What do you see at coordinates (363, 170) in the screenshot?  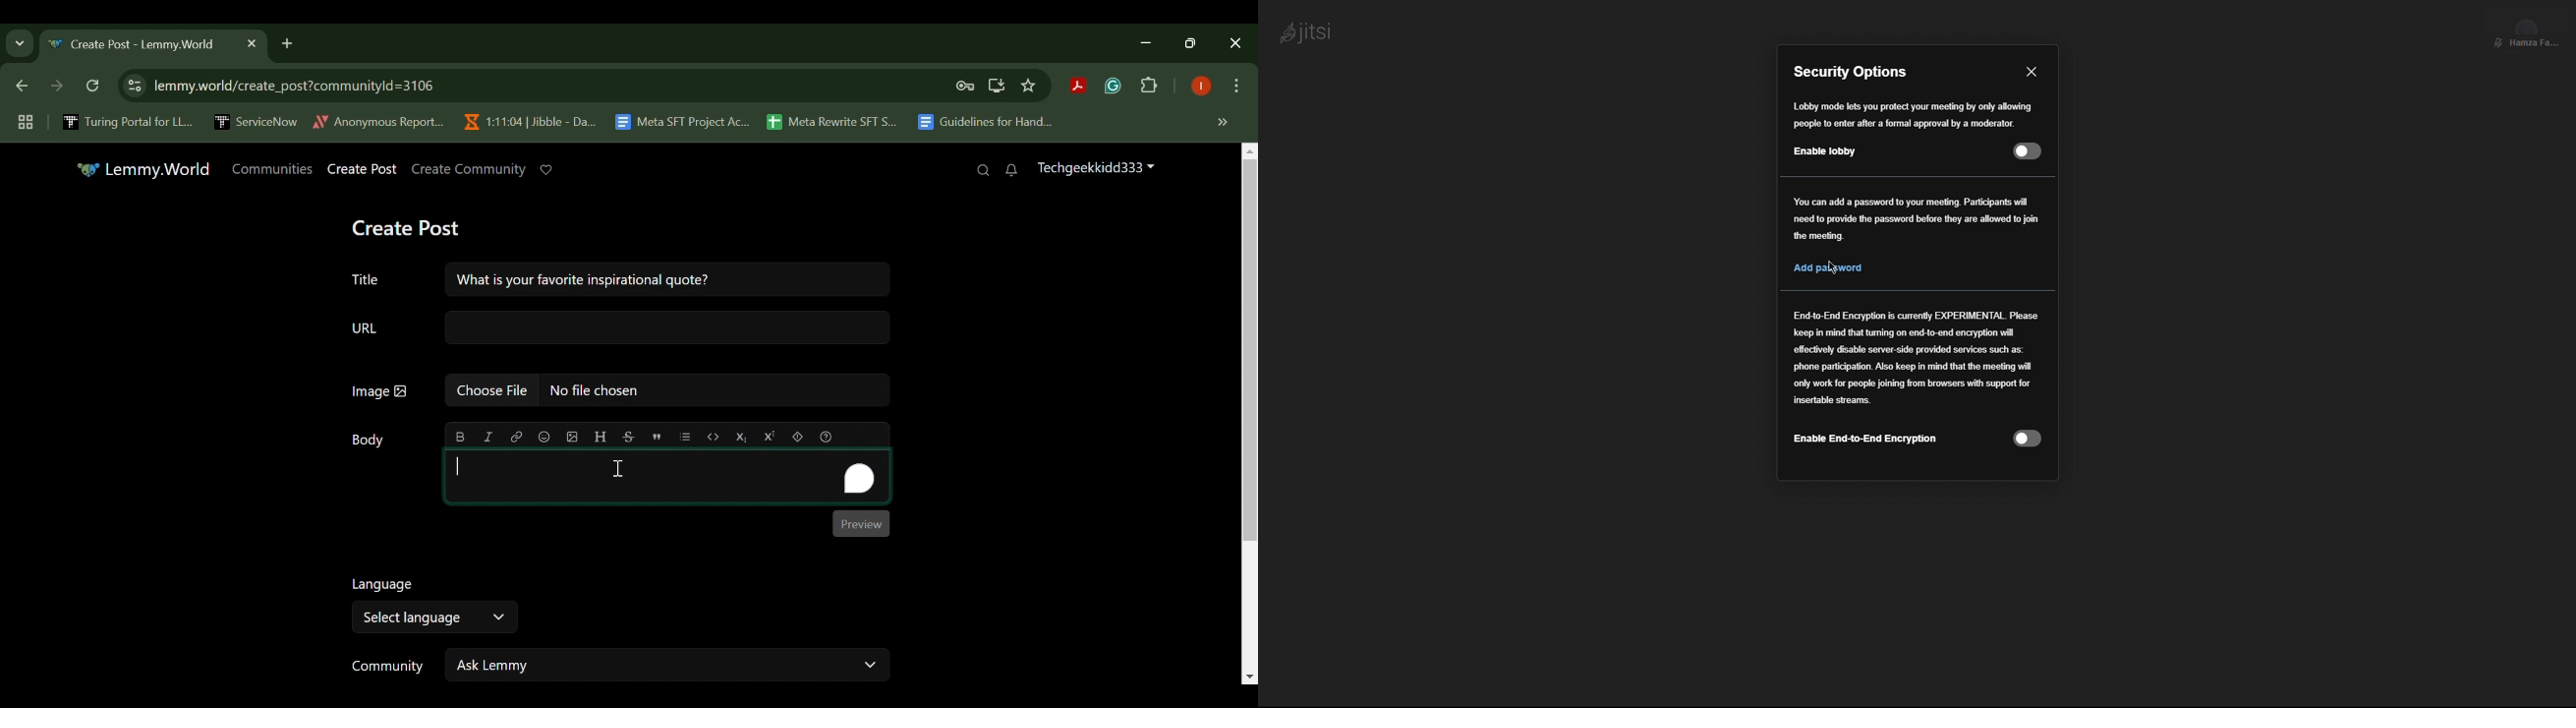 I see `Create Post` at bounding box center [363, 170].